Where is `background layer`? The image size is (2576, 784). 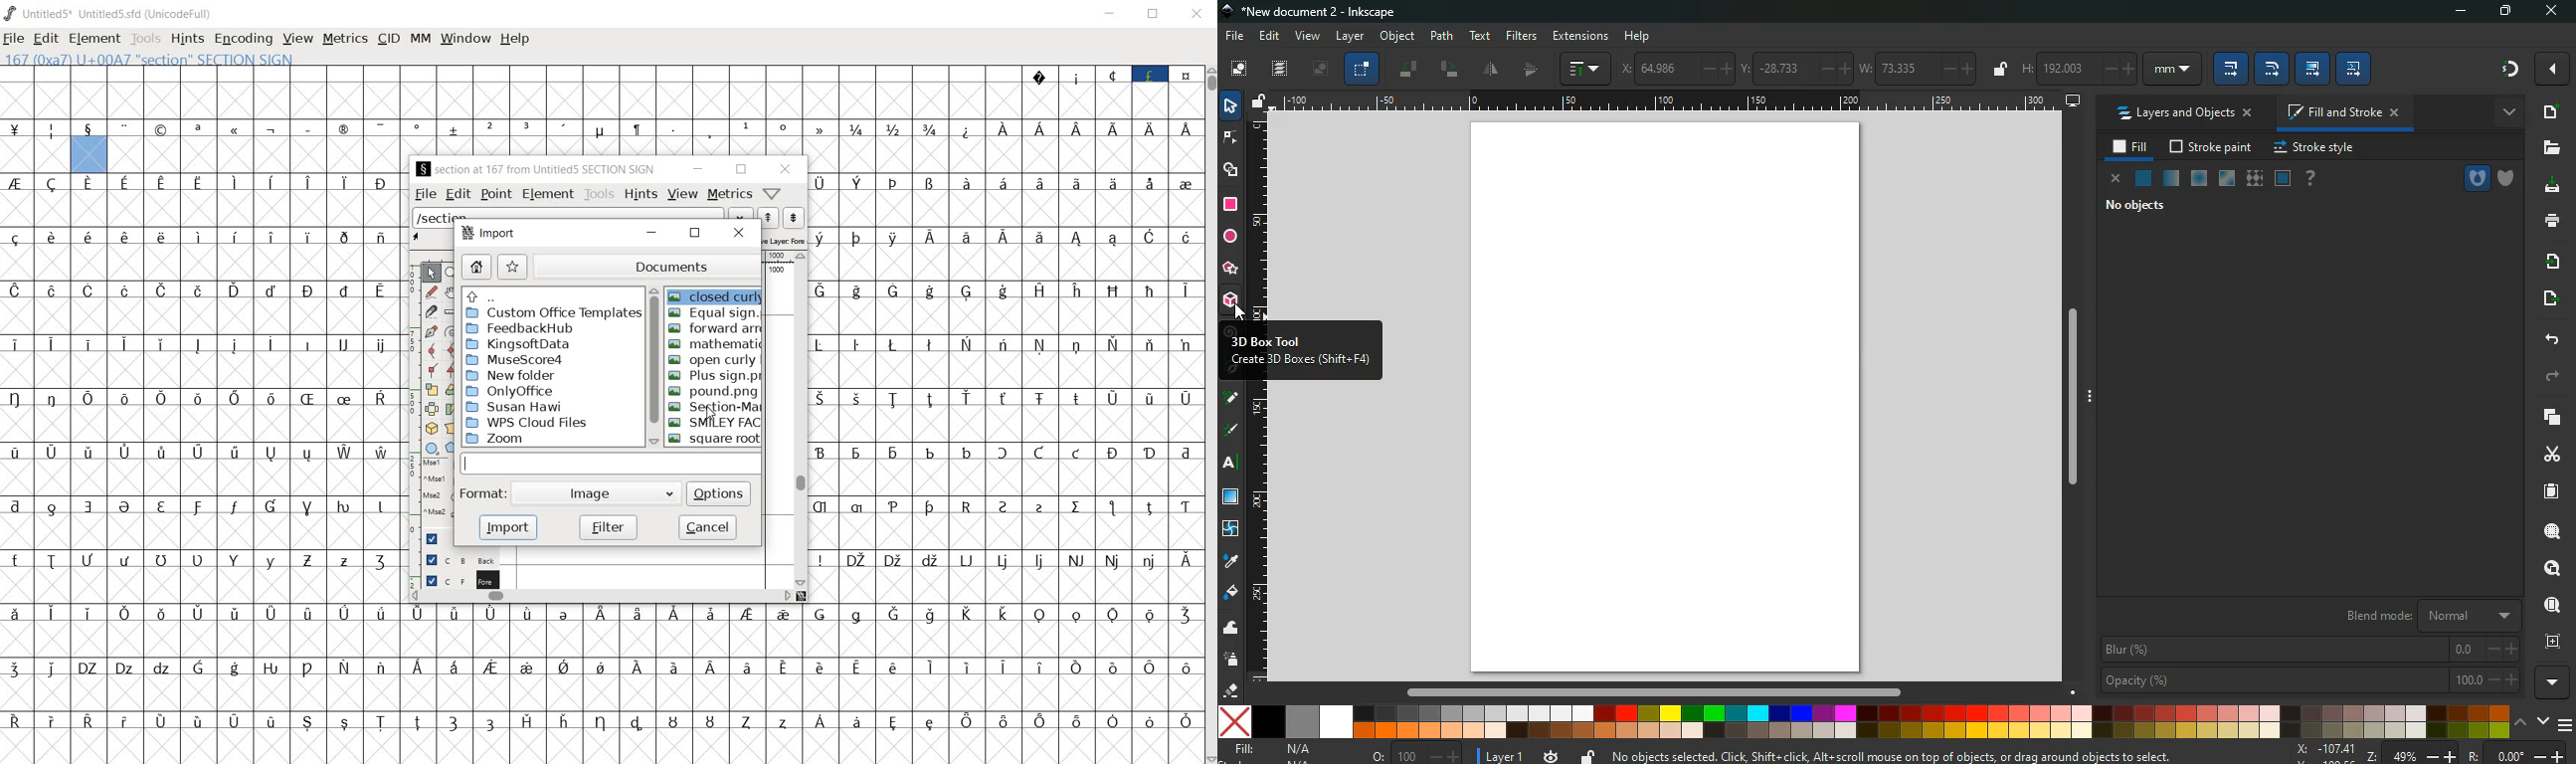 background layer is located at coordinates (463, 559).